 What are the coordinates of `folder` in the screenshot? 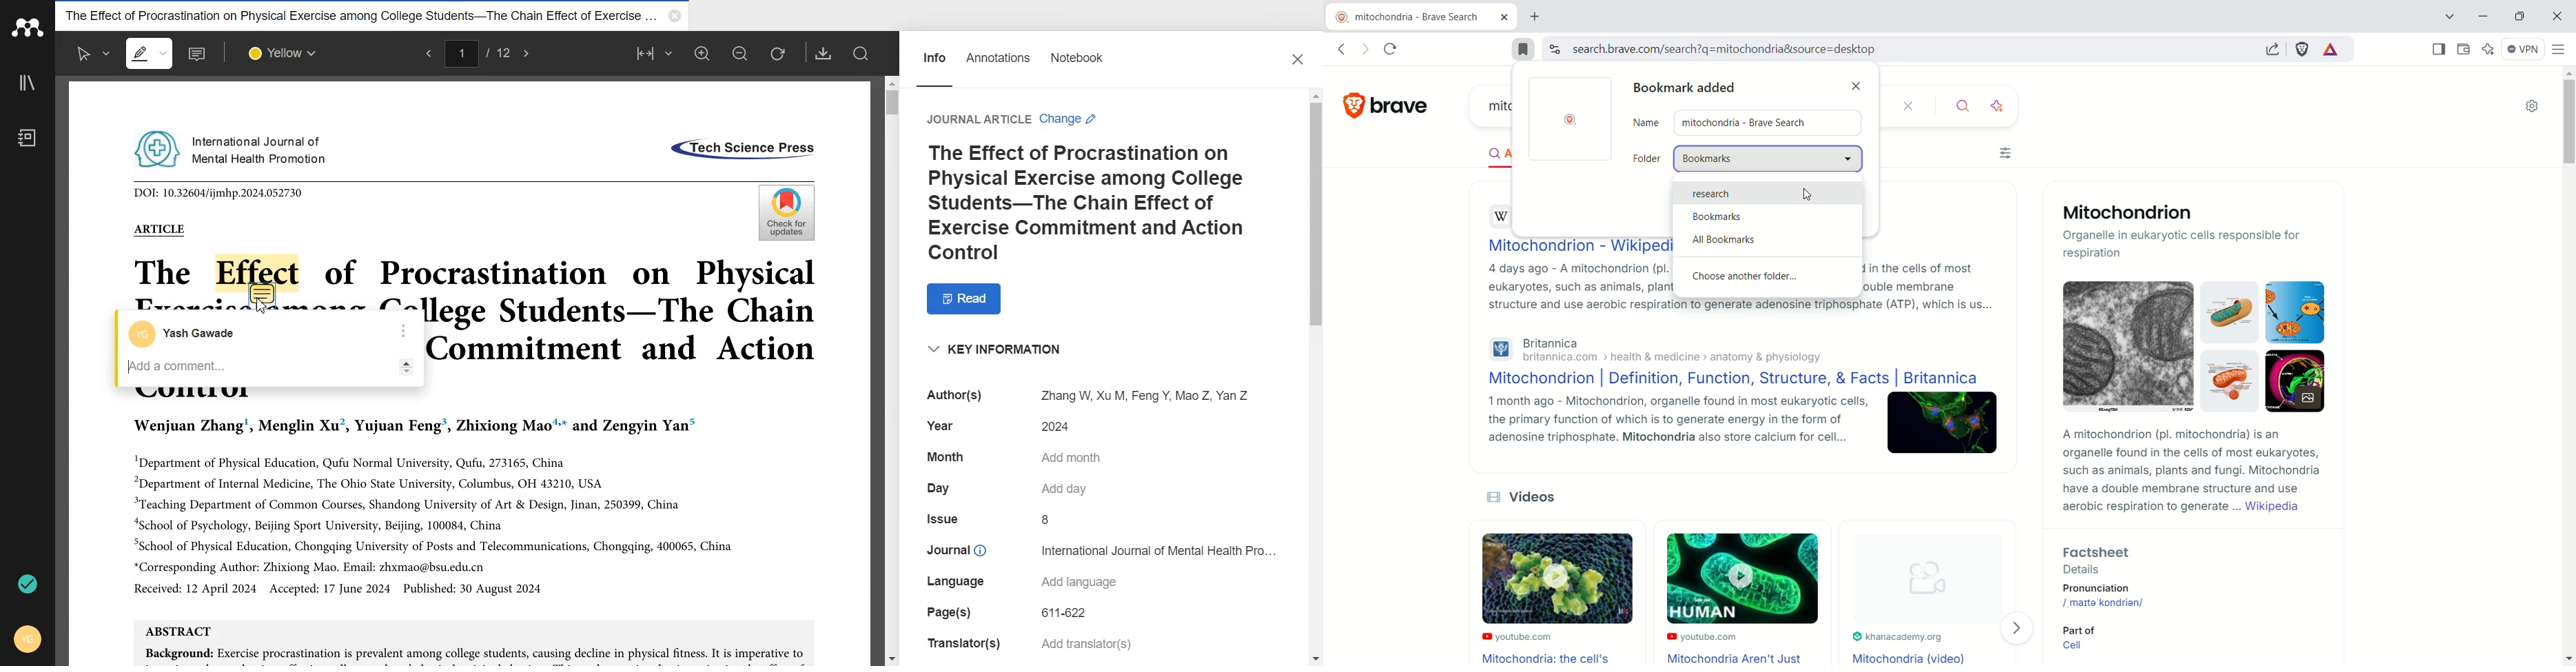 It's located at (1749, 159).